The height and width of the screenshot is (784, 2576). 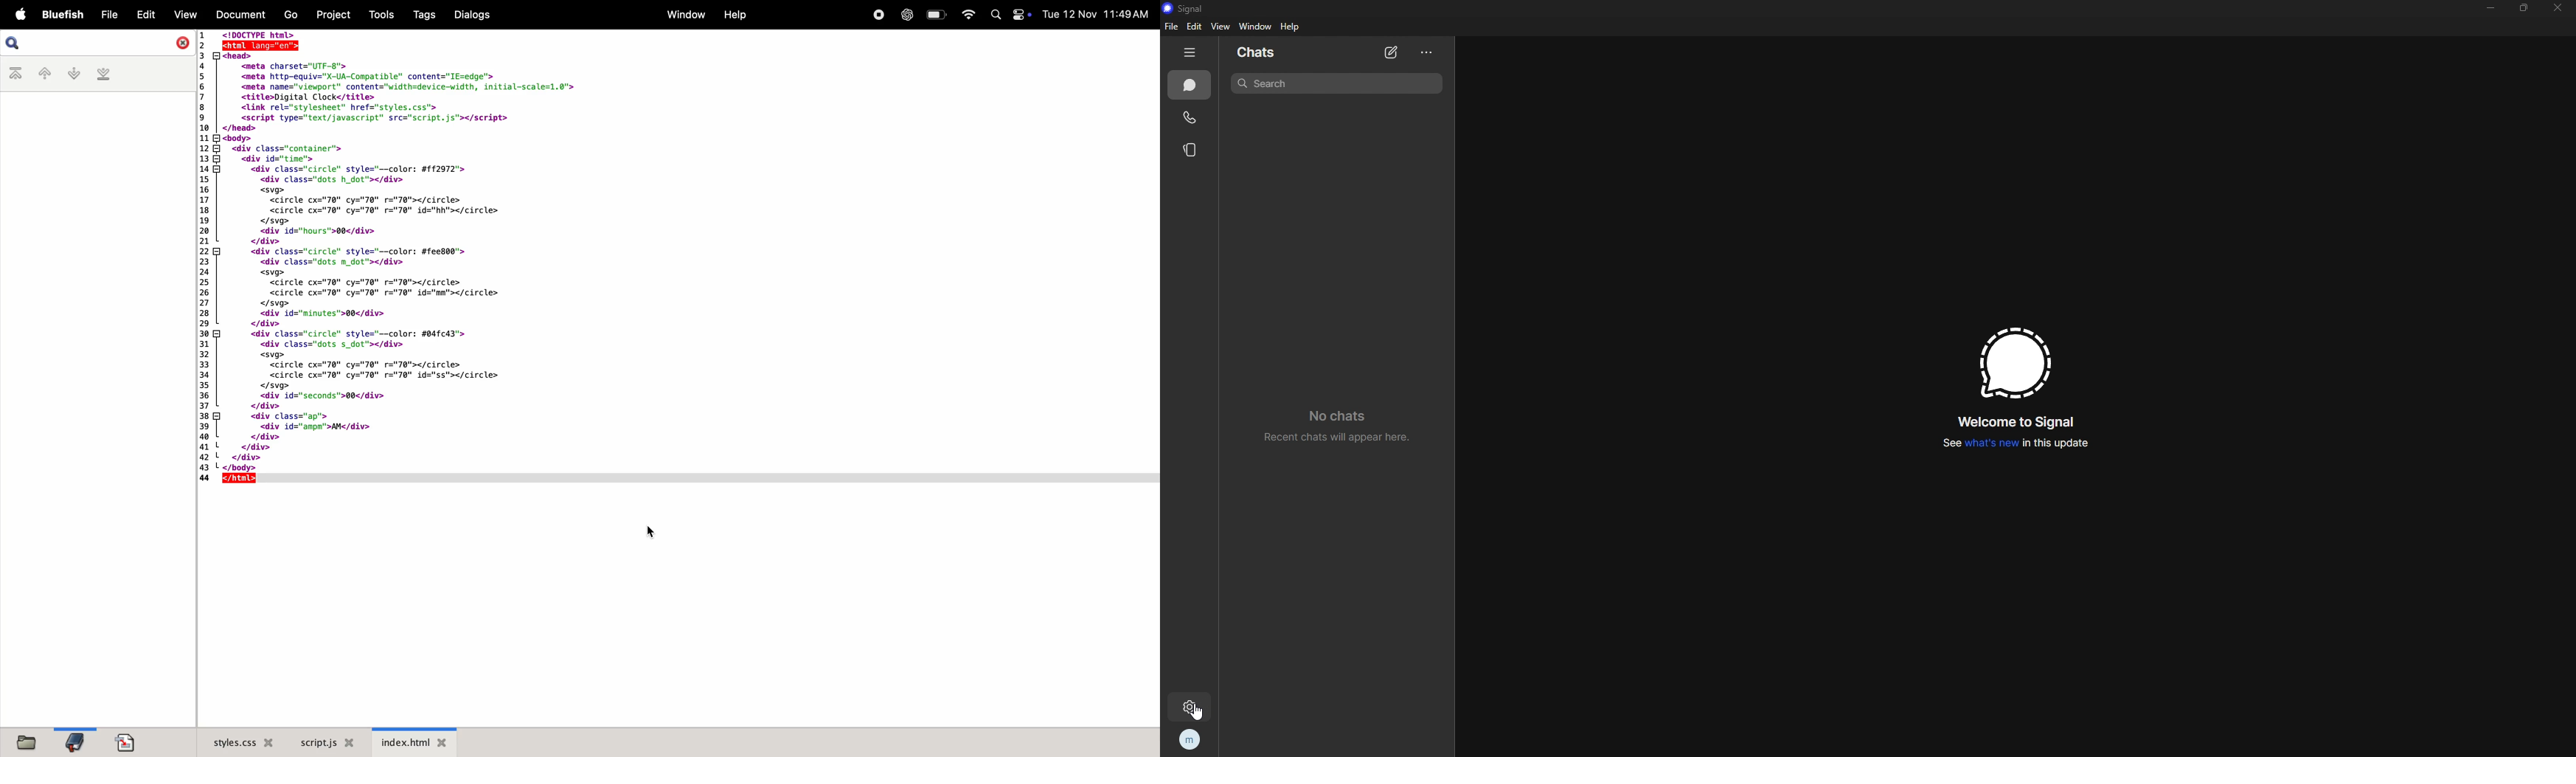 What do you see at coordinates (1428, 53) in the screenshot?
I see `options` at bounding box center [1428, 53].